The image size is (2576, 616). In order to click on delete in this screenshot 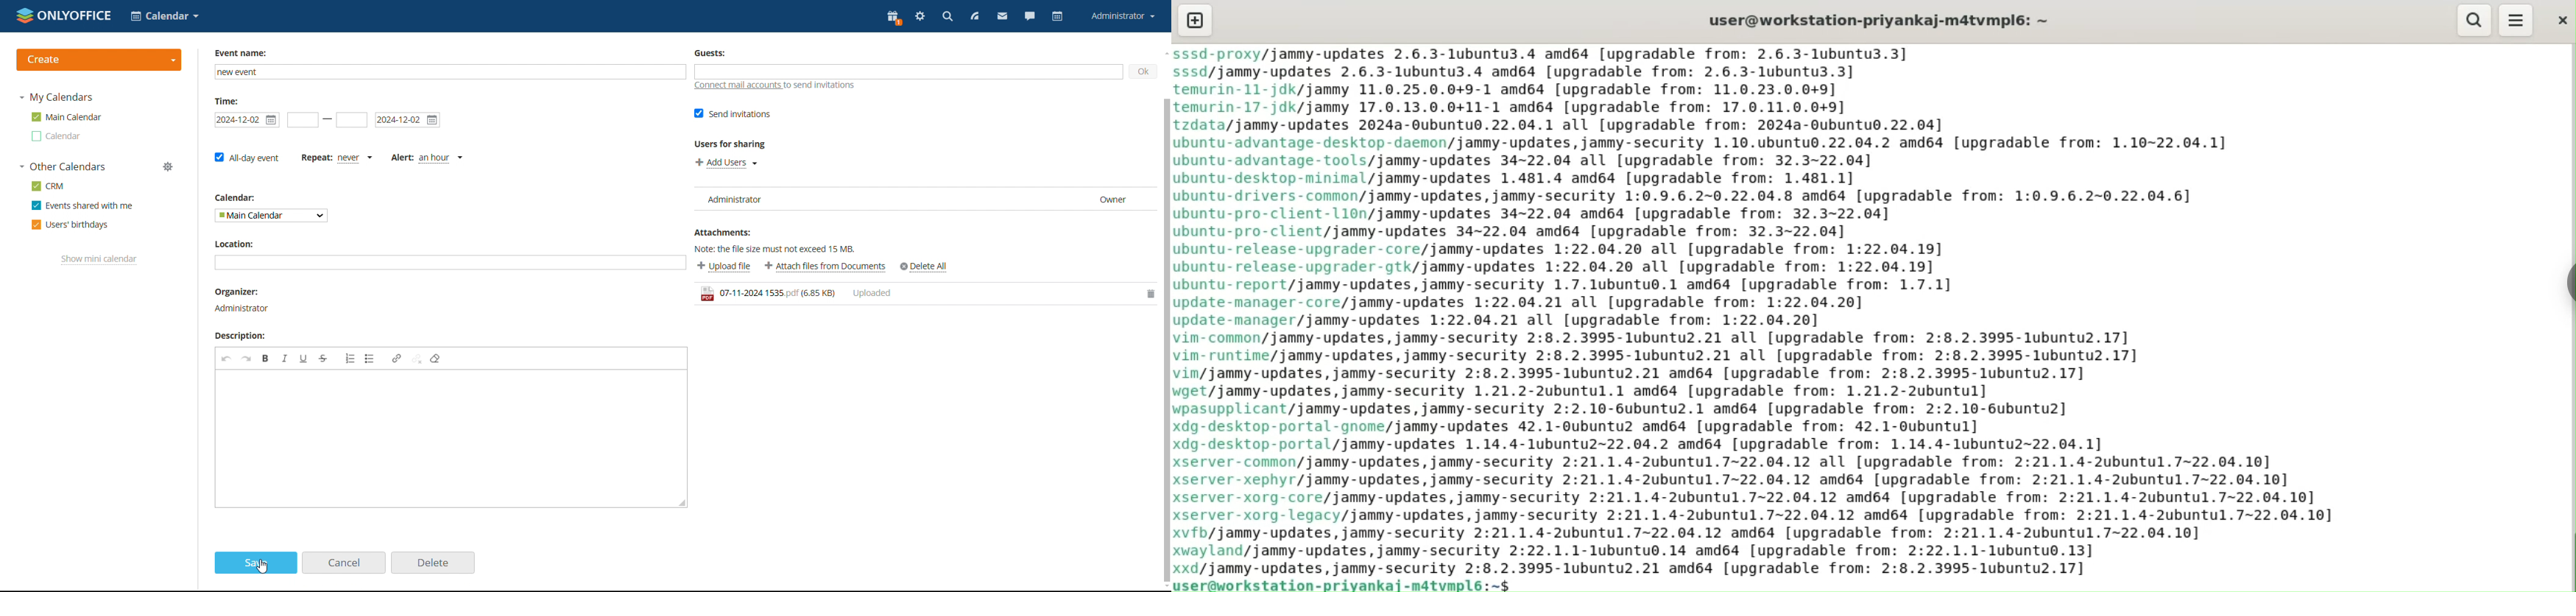, I will do `click(433, 563)`.